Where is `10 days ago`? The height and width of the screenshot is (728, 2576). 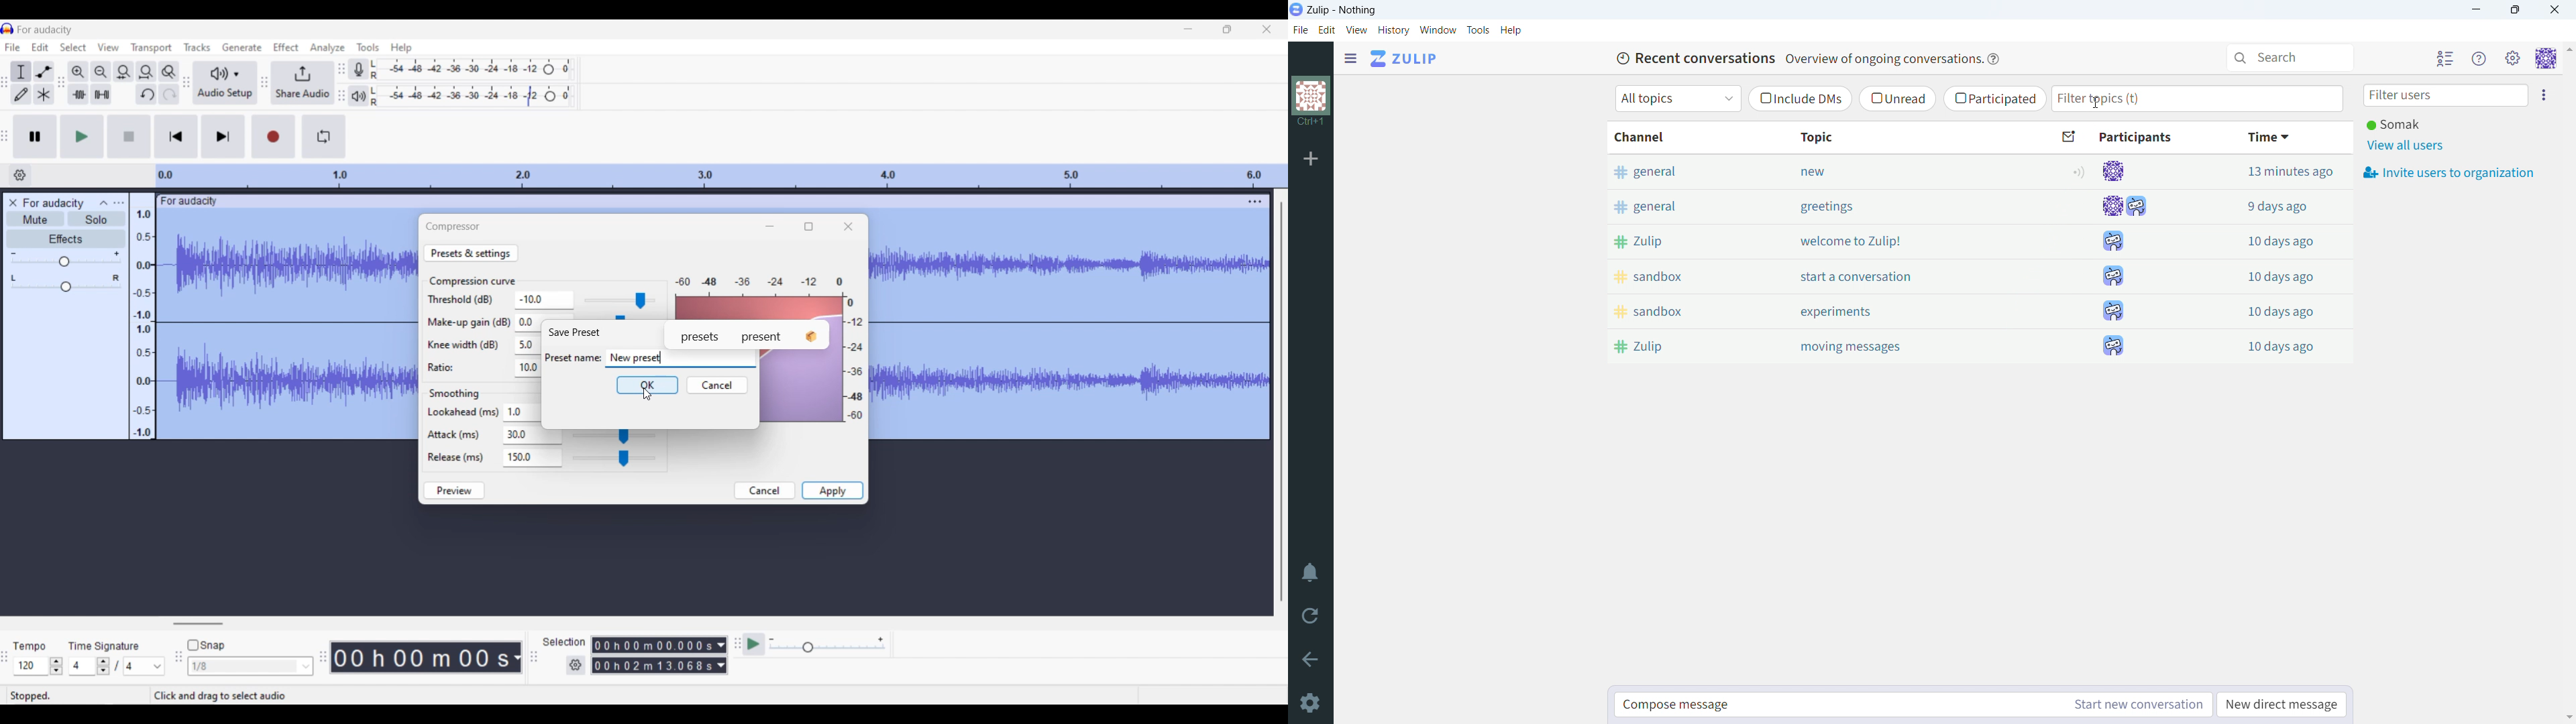
10 days ago is located at coordinates (2266, 275).